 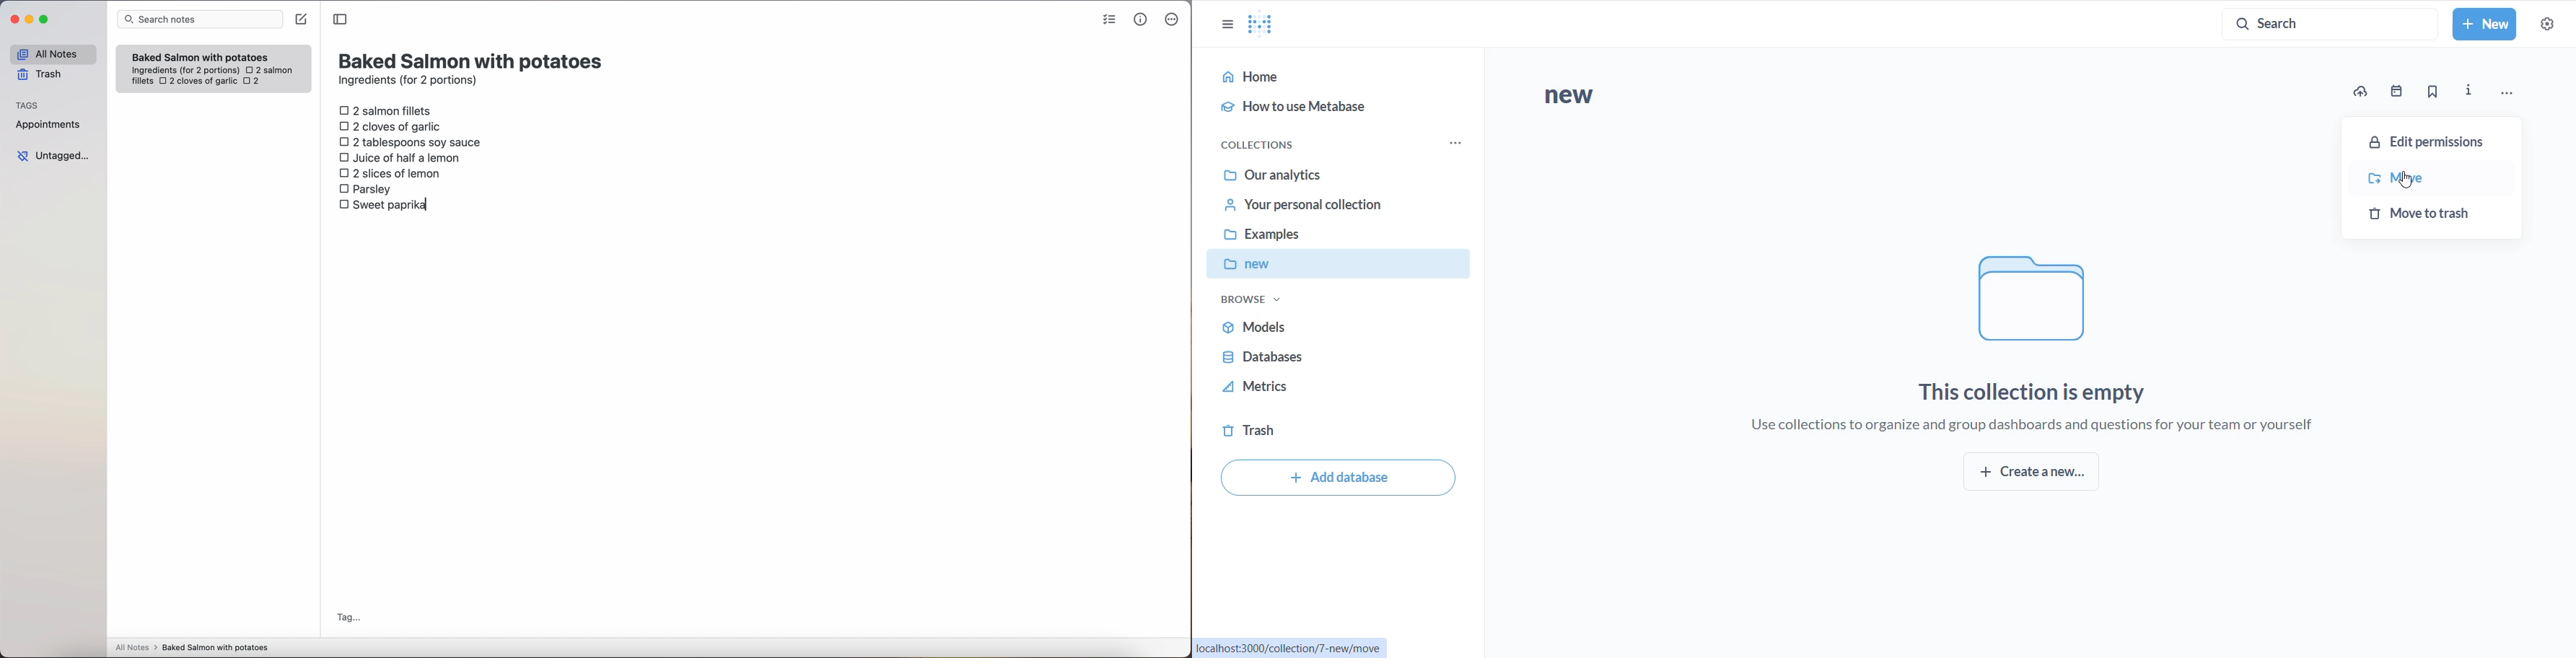 I want to click on collection options, so click(x=1455, y=145).